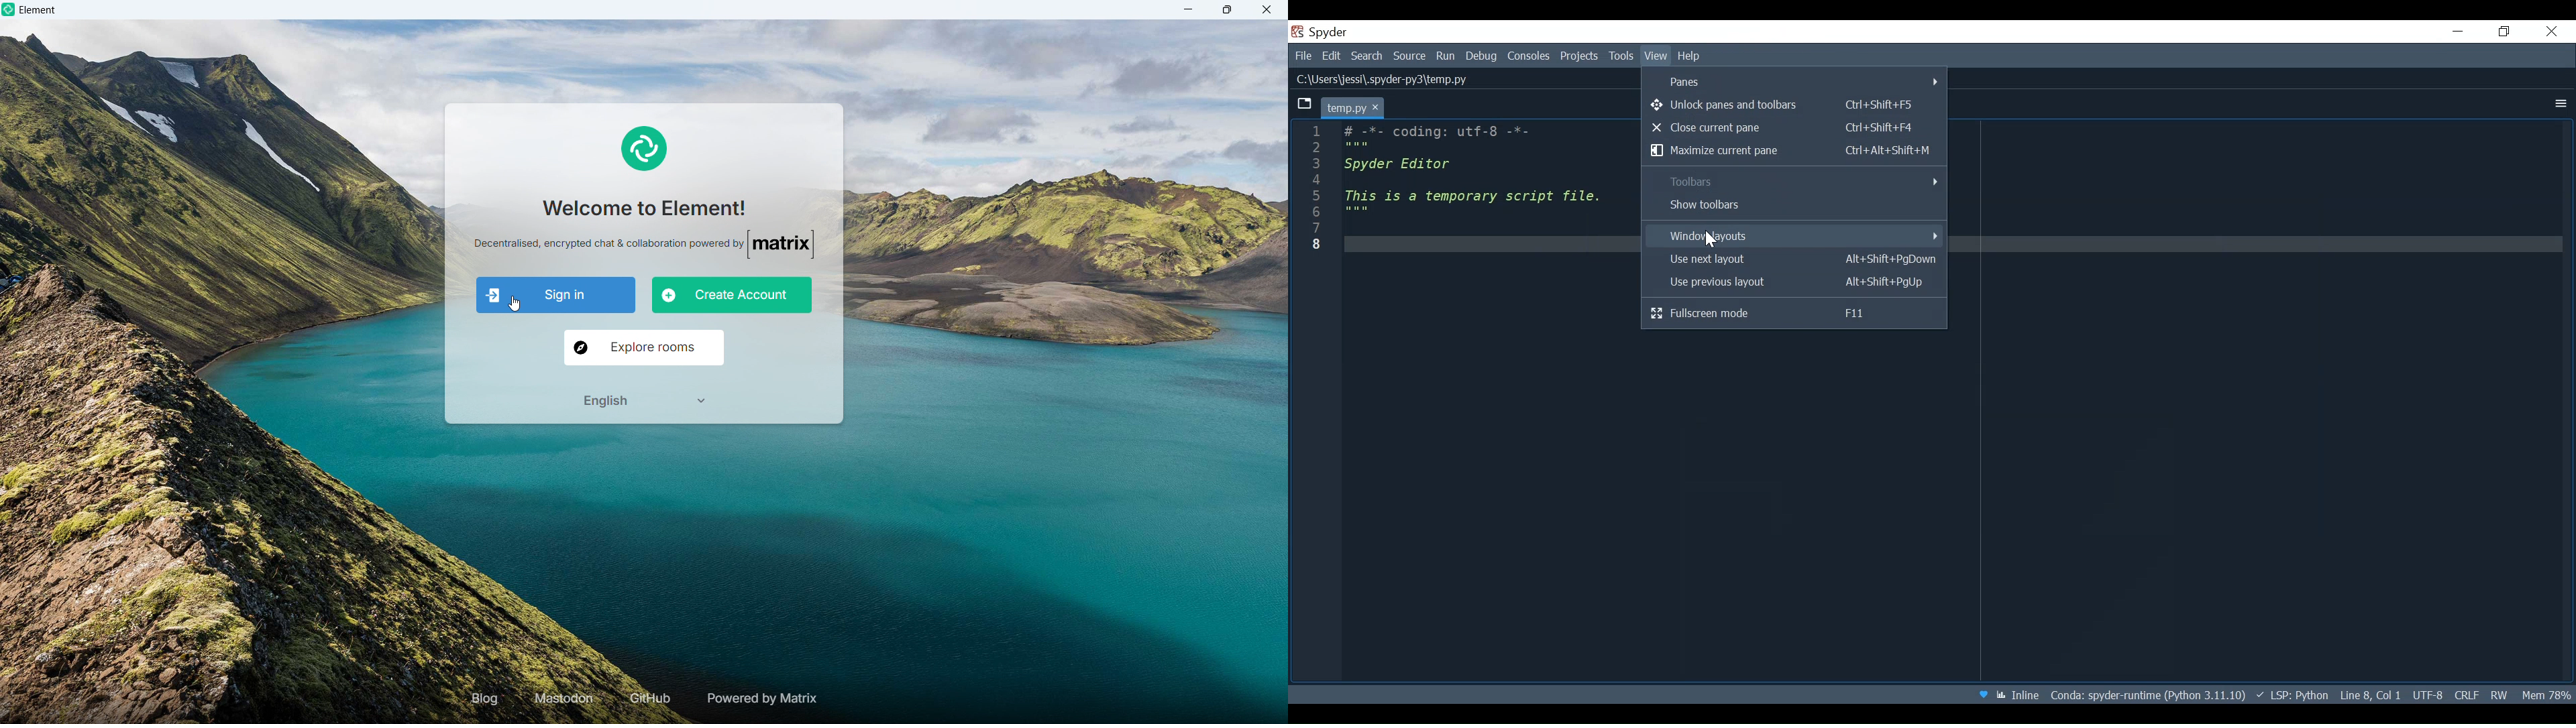 This screenshot has width=2576, height=728. What do you see at coordinates (10, 10) in the screenshot?
I see `element logo` at bounding box center [10, 10].